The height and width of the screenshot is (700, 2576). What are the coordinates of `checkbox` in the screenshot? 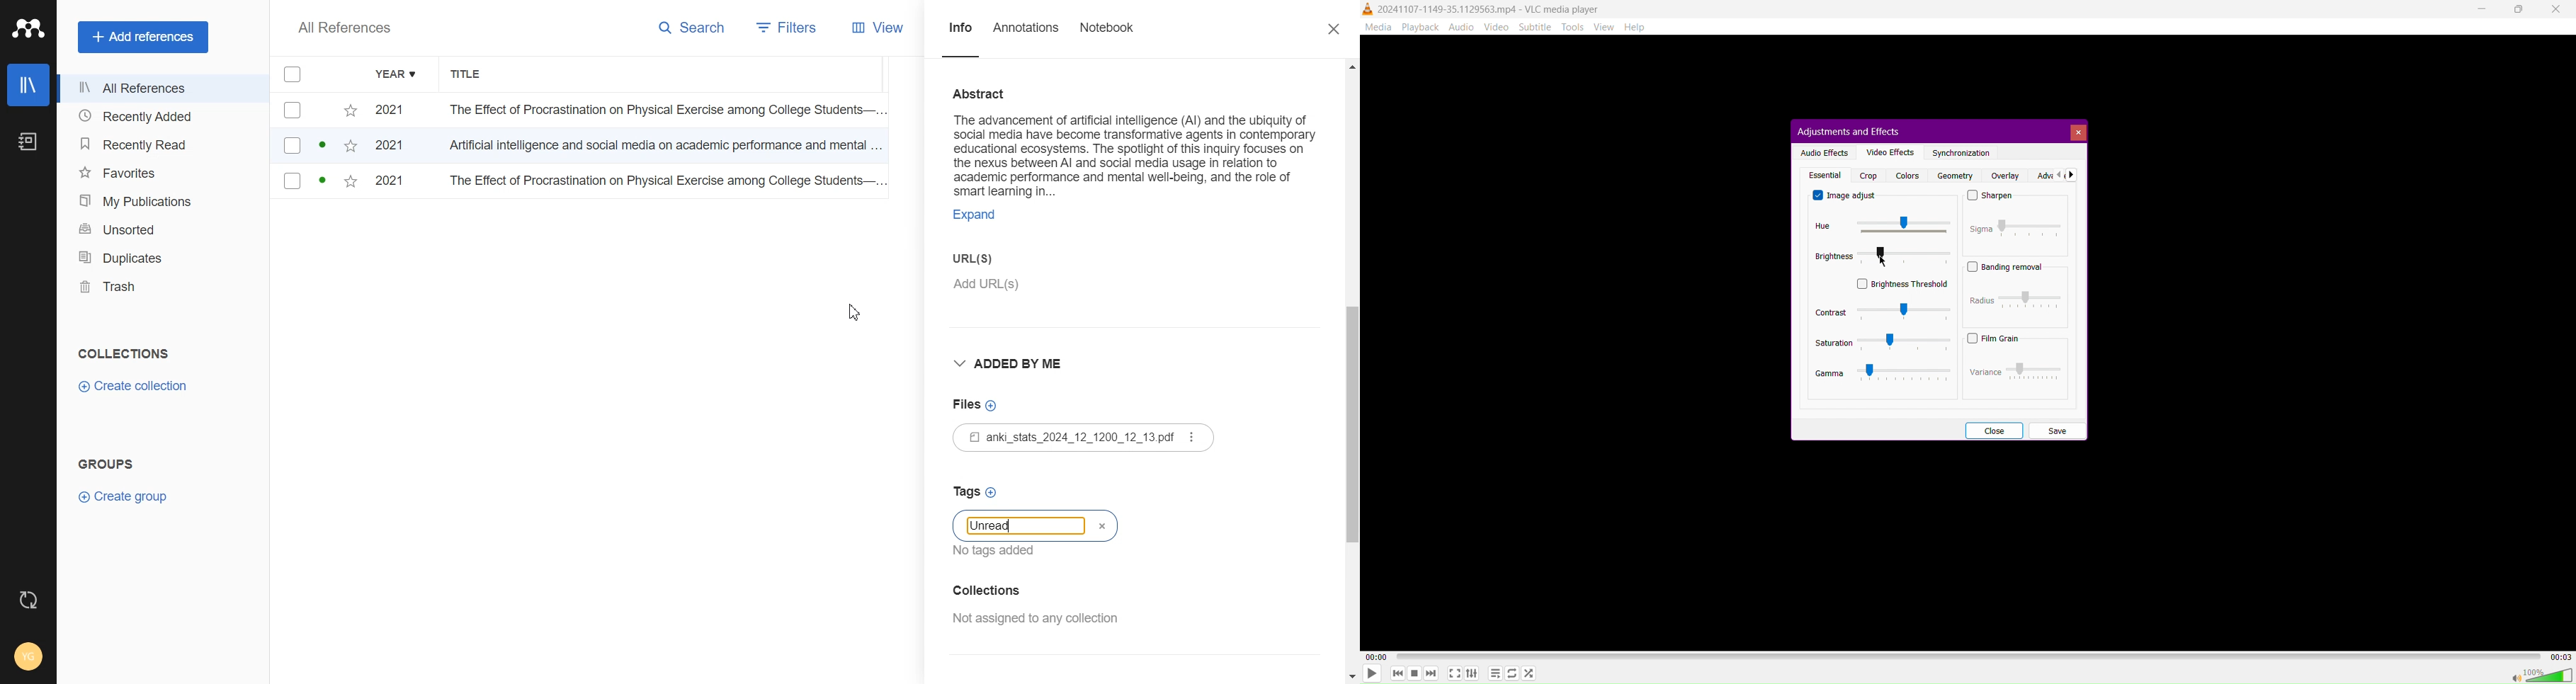 It's located at (317, 110).